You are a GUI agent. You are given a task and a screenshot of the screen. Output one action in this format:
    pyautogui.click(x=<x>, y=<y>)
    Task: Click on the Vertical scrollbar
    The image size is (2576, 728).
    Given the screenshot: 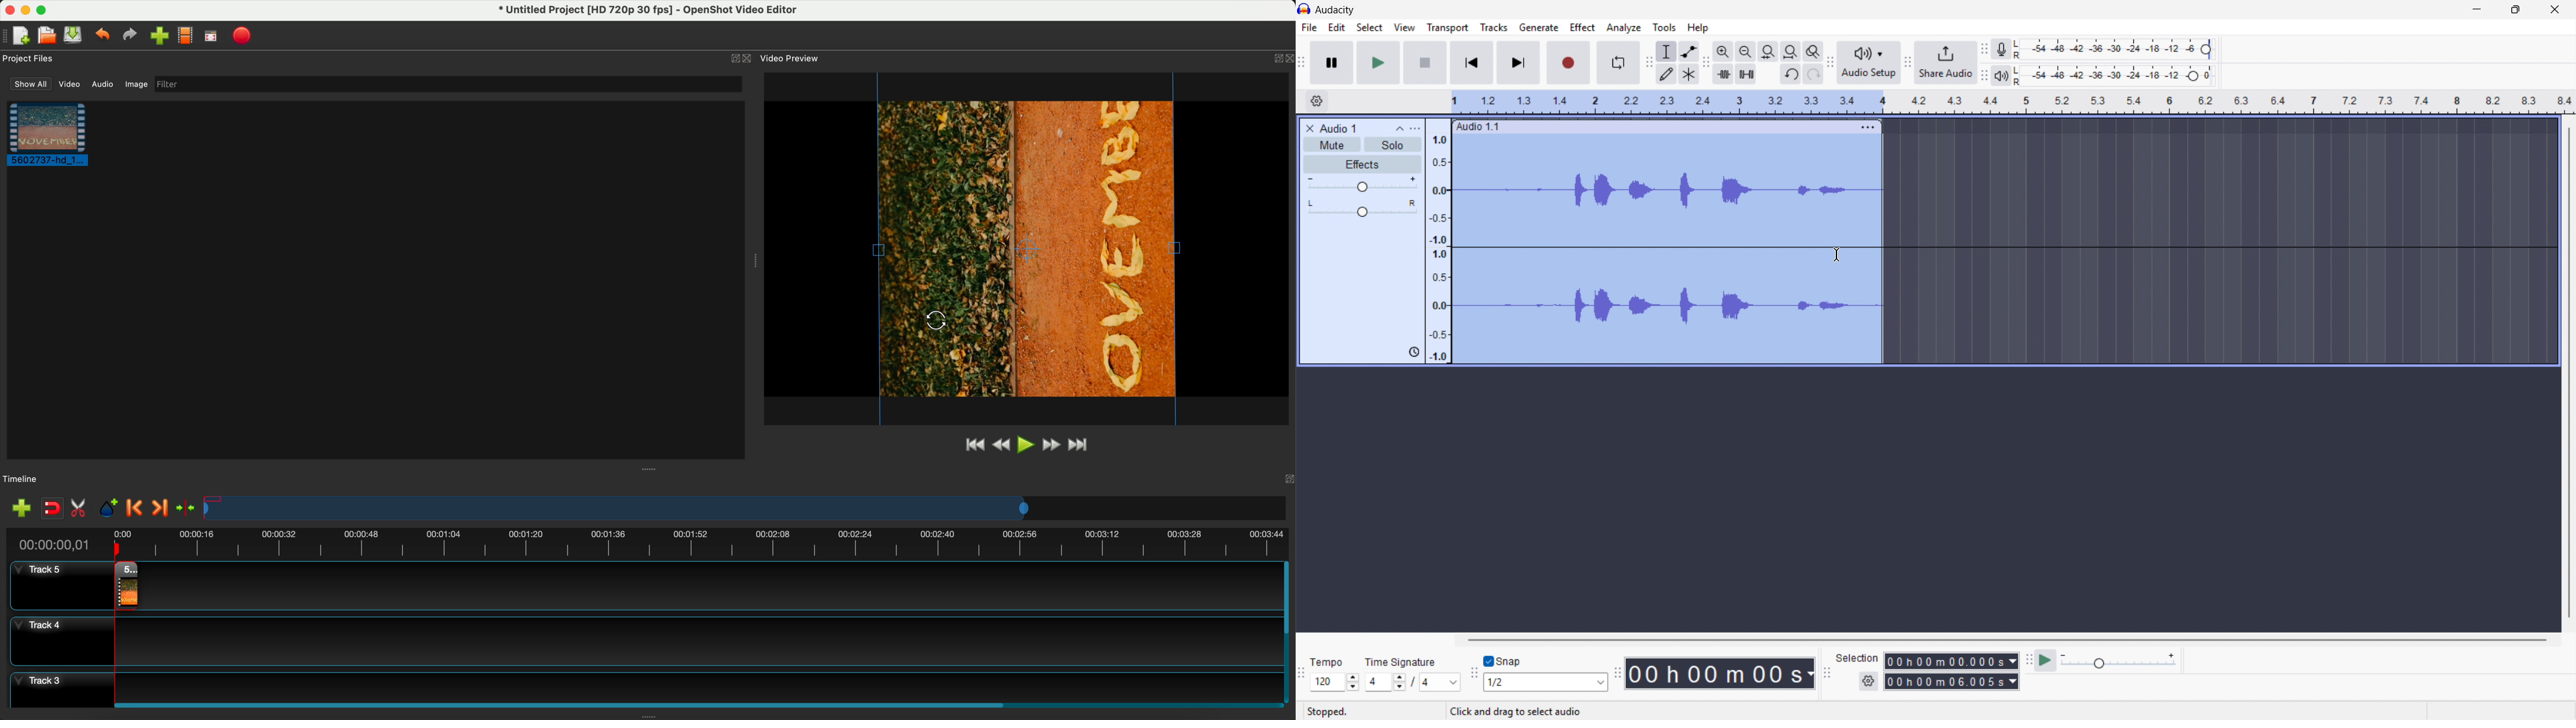 What is the action you would take?
    pyautogui.click(x=2569, y=373)
    